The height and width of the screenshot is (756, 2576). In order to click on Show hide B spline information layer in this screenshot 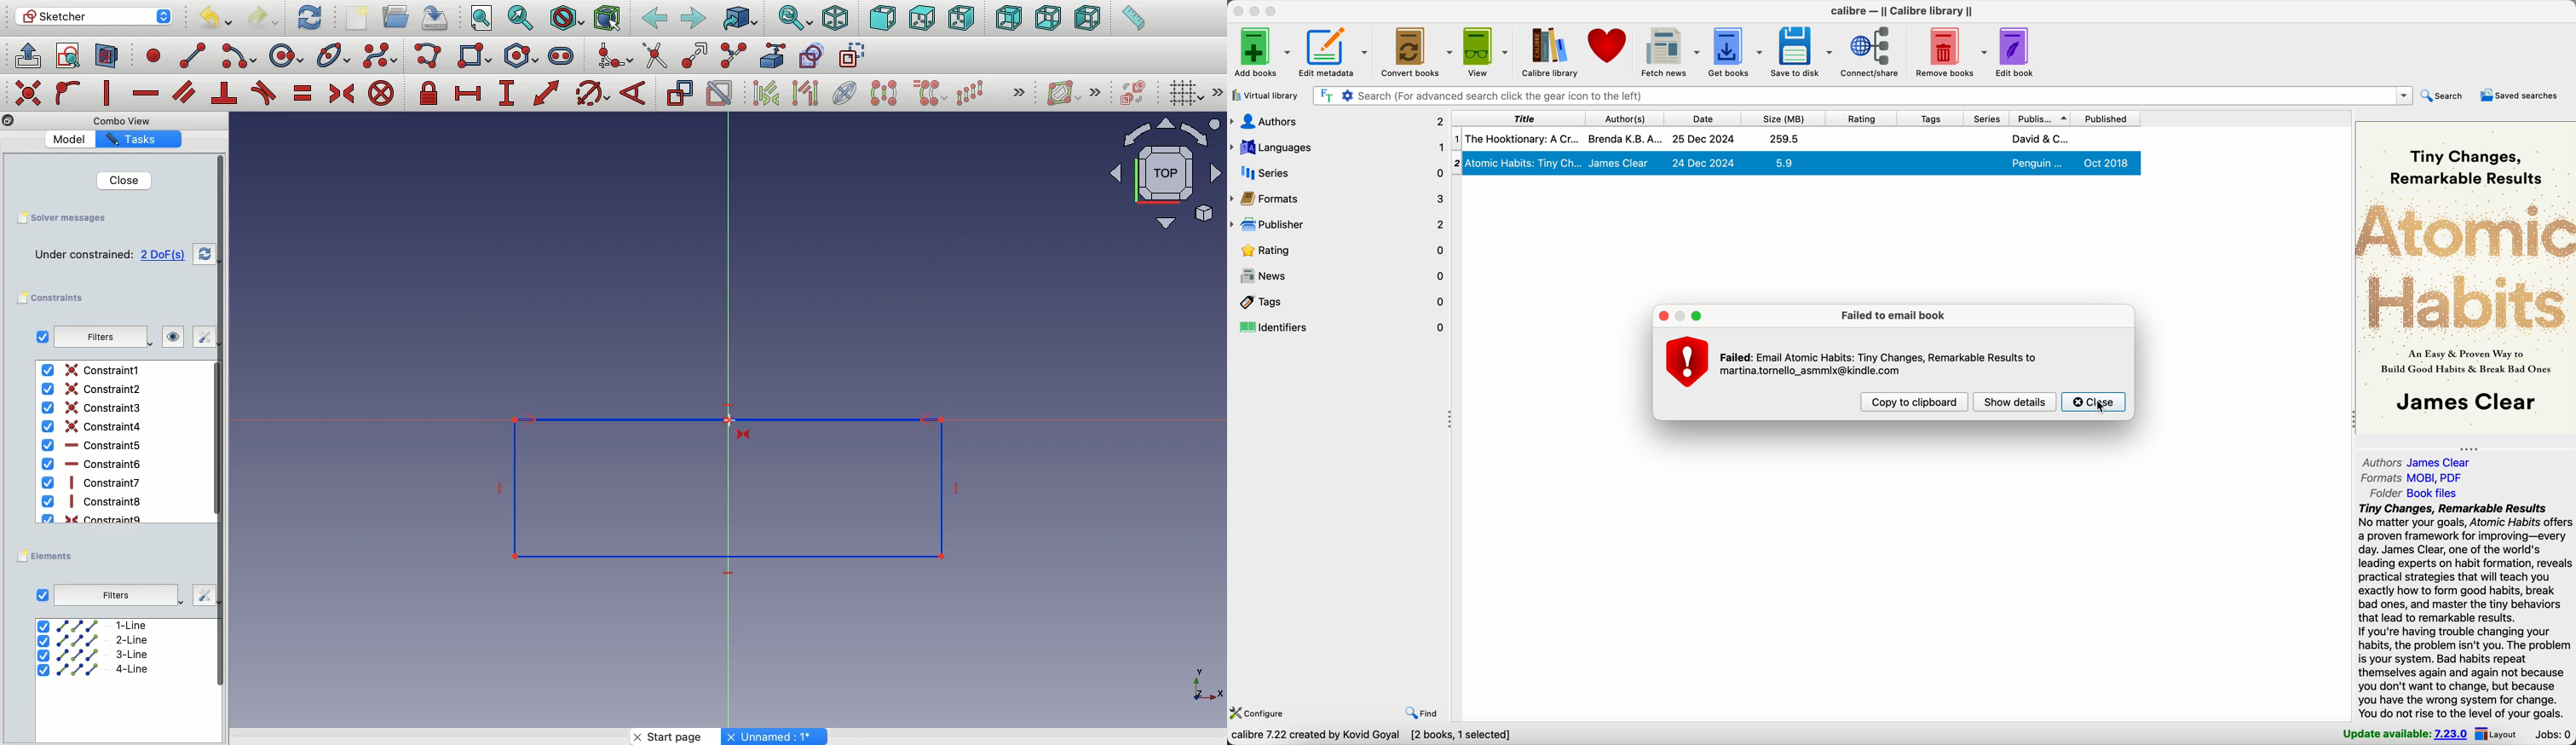, I will do `click(1065, 93)`.